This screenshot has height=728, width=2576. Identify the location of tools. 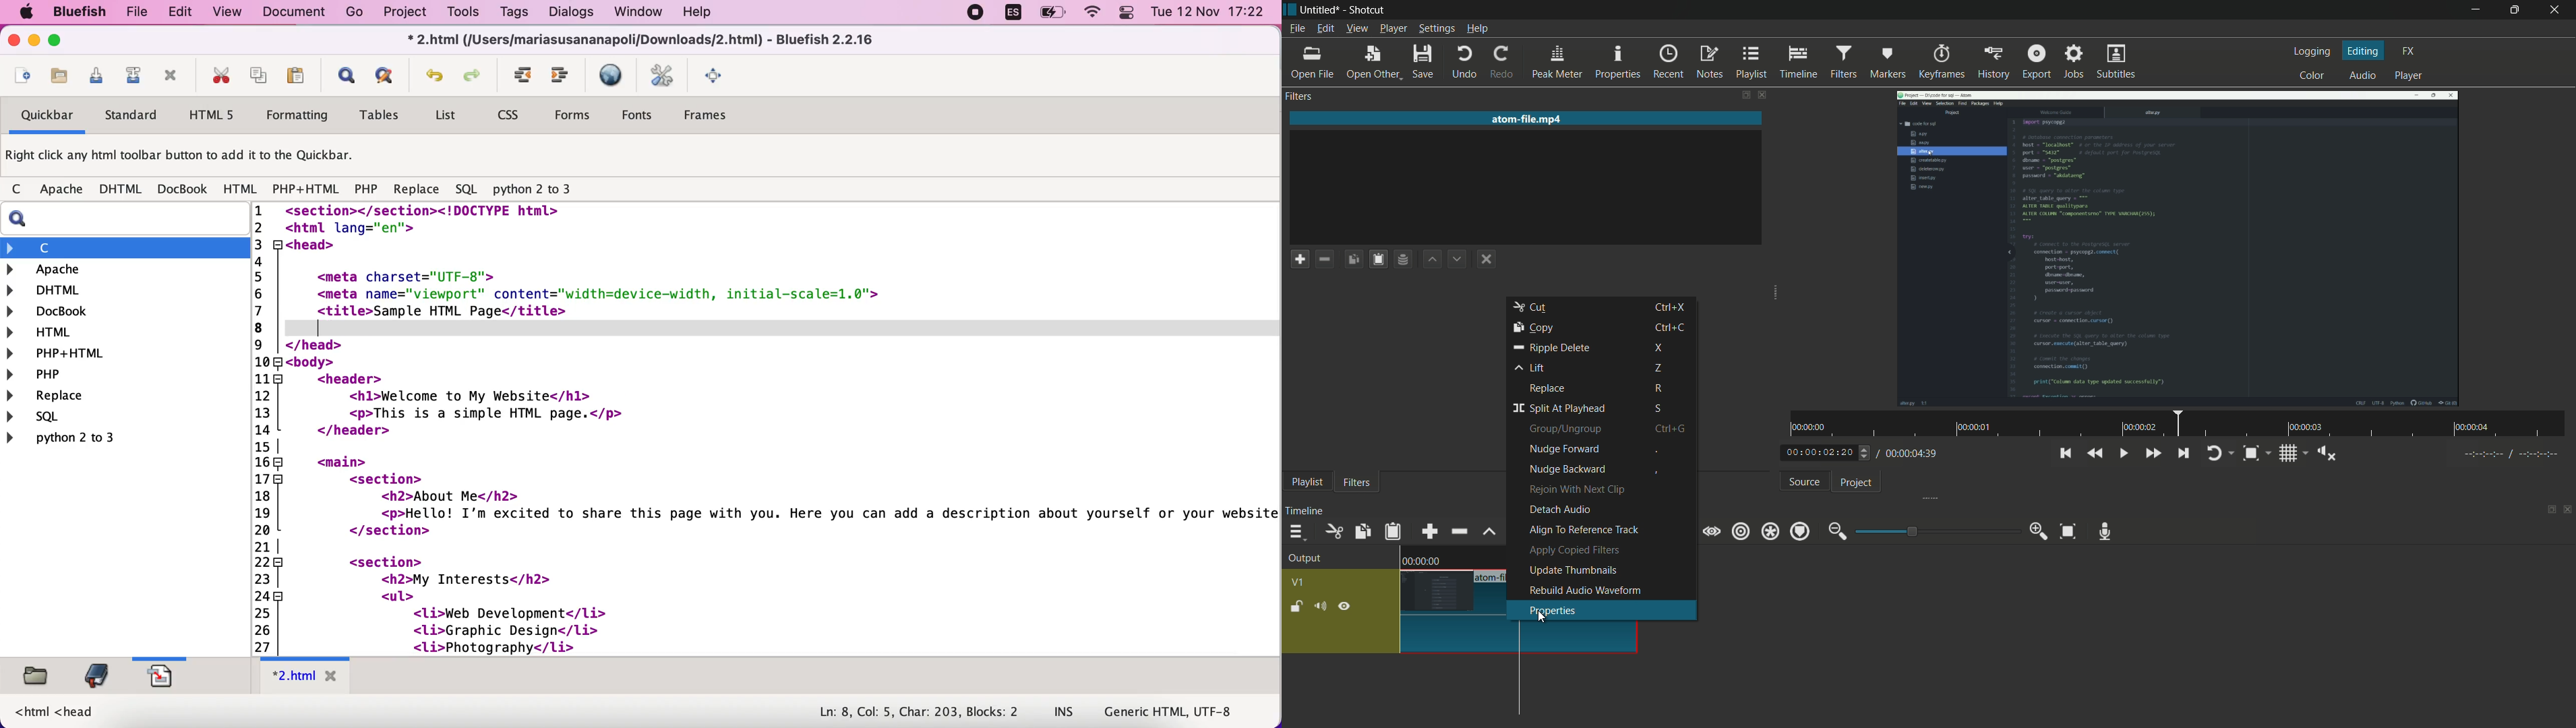
(466, 14).